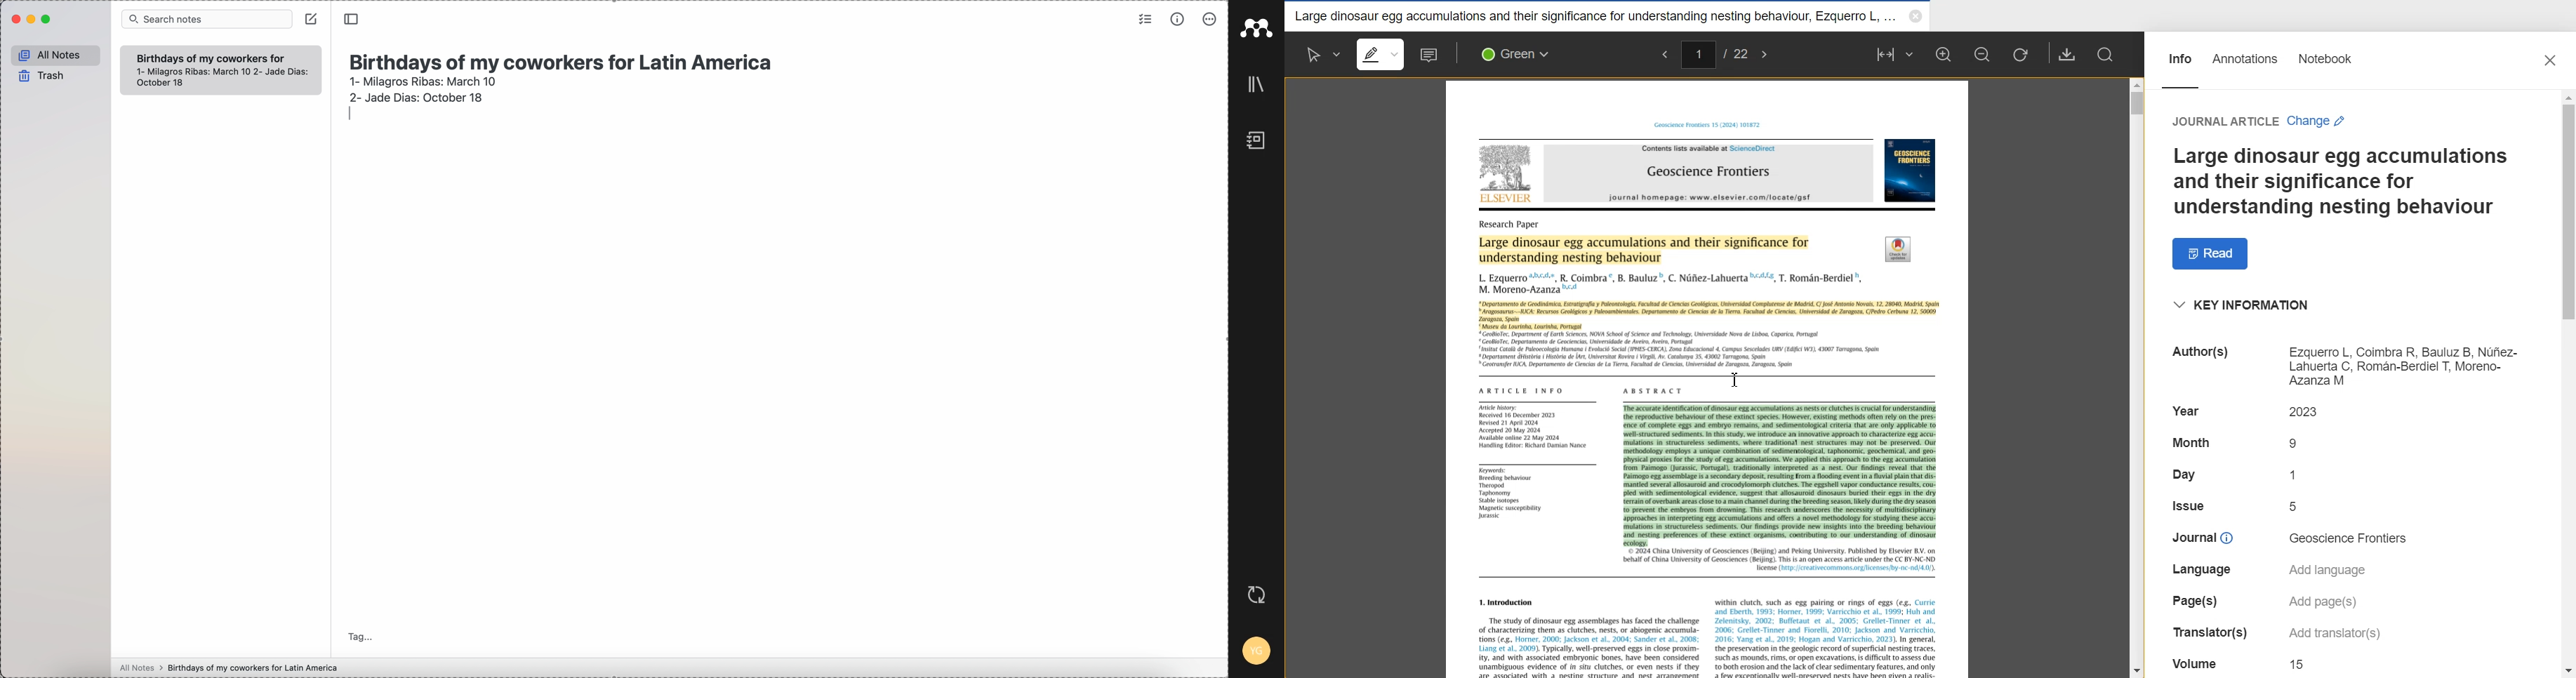 This screenshot has width=2576, height=700. I want to click on Filetext, so click(2196, 662).